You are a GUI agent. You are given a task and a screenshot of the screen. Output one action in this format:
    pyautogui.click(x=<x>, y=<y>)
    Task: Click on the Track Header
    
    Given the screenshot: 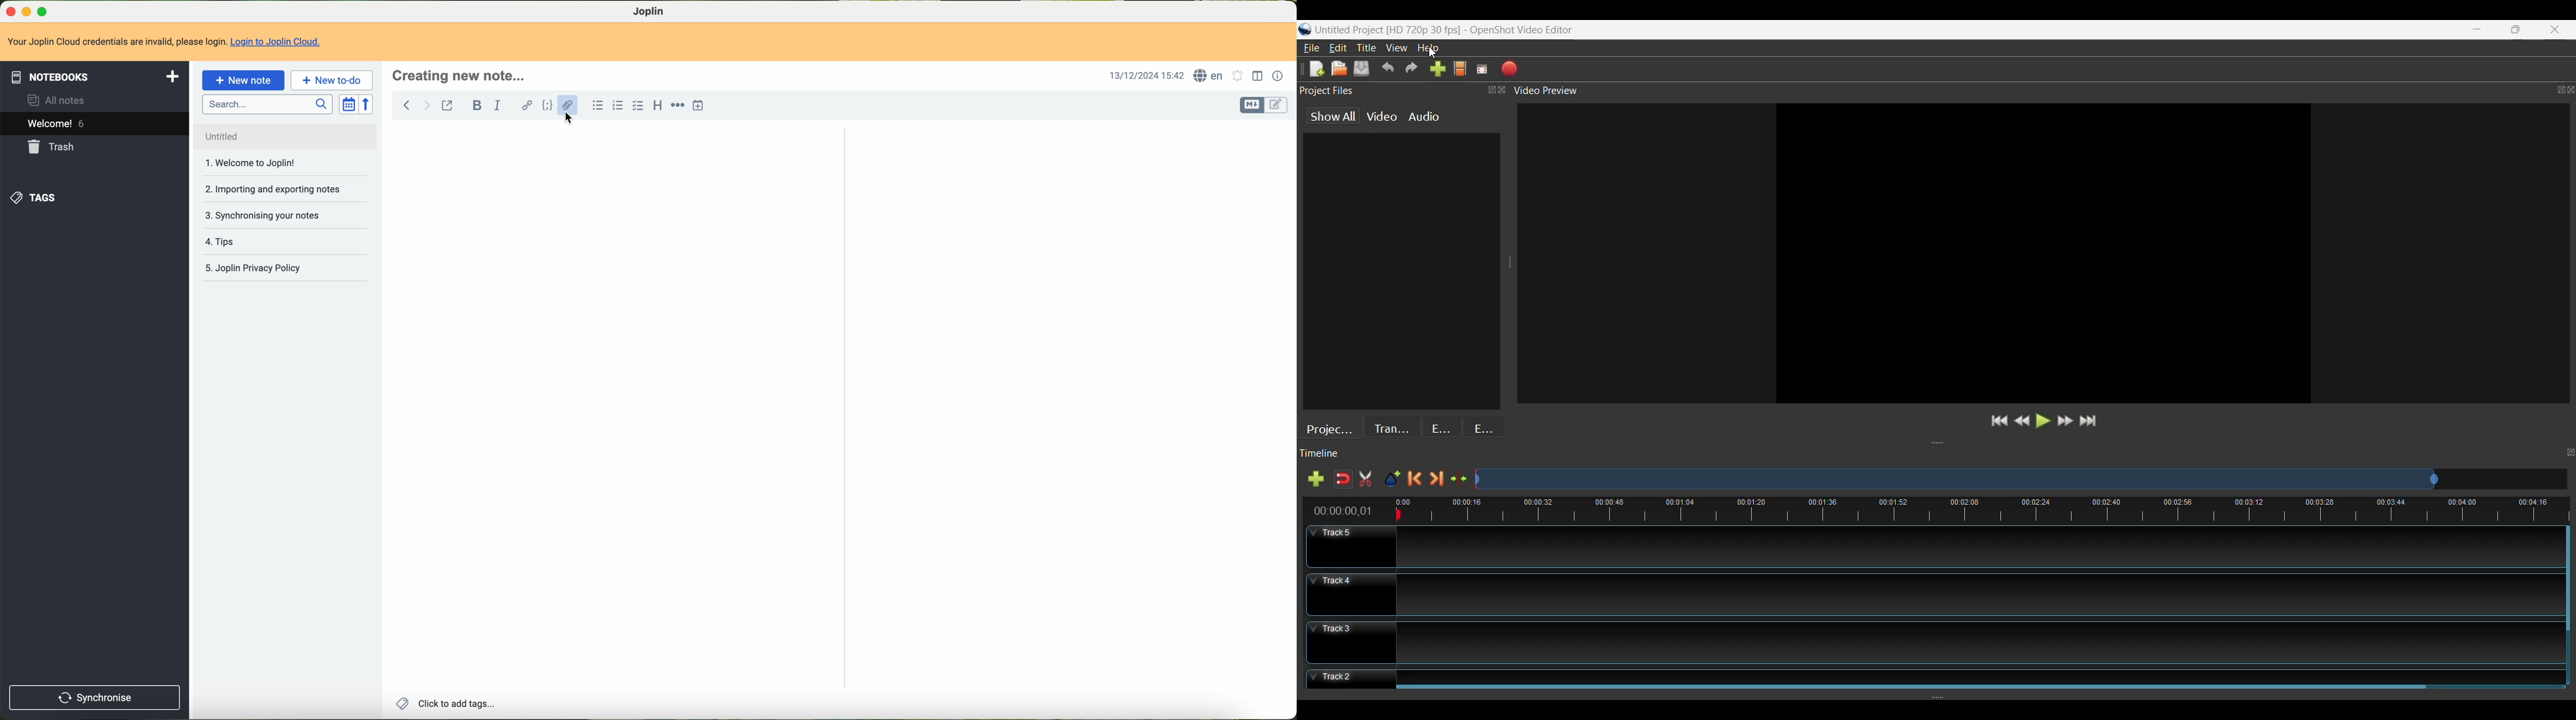 What is the action you would take?
    pyautogui.click(x=1348, y=594)
    